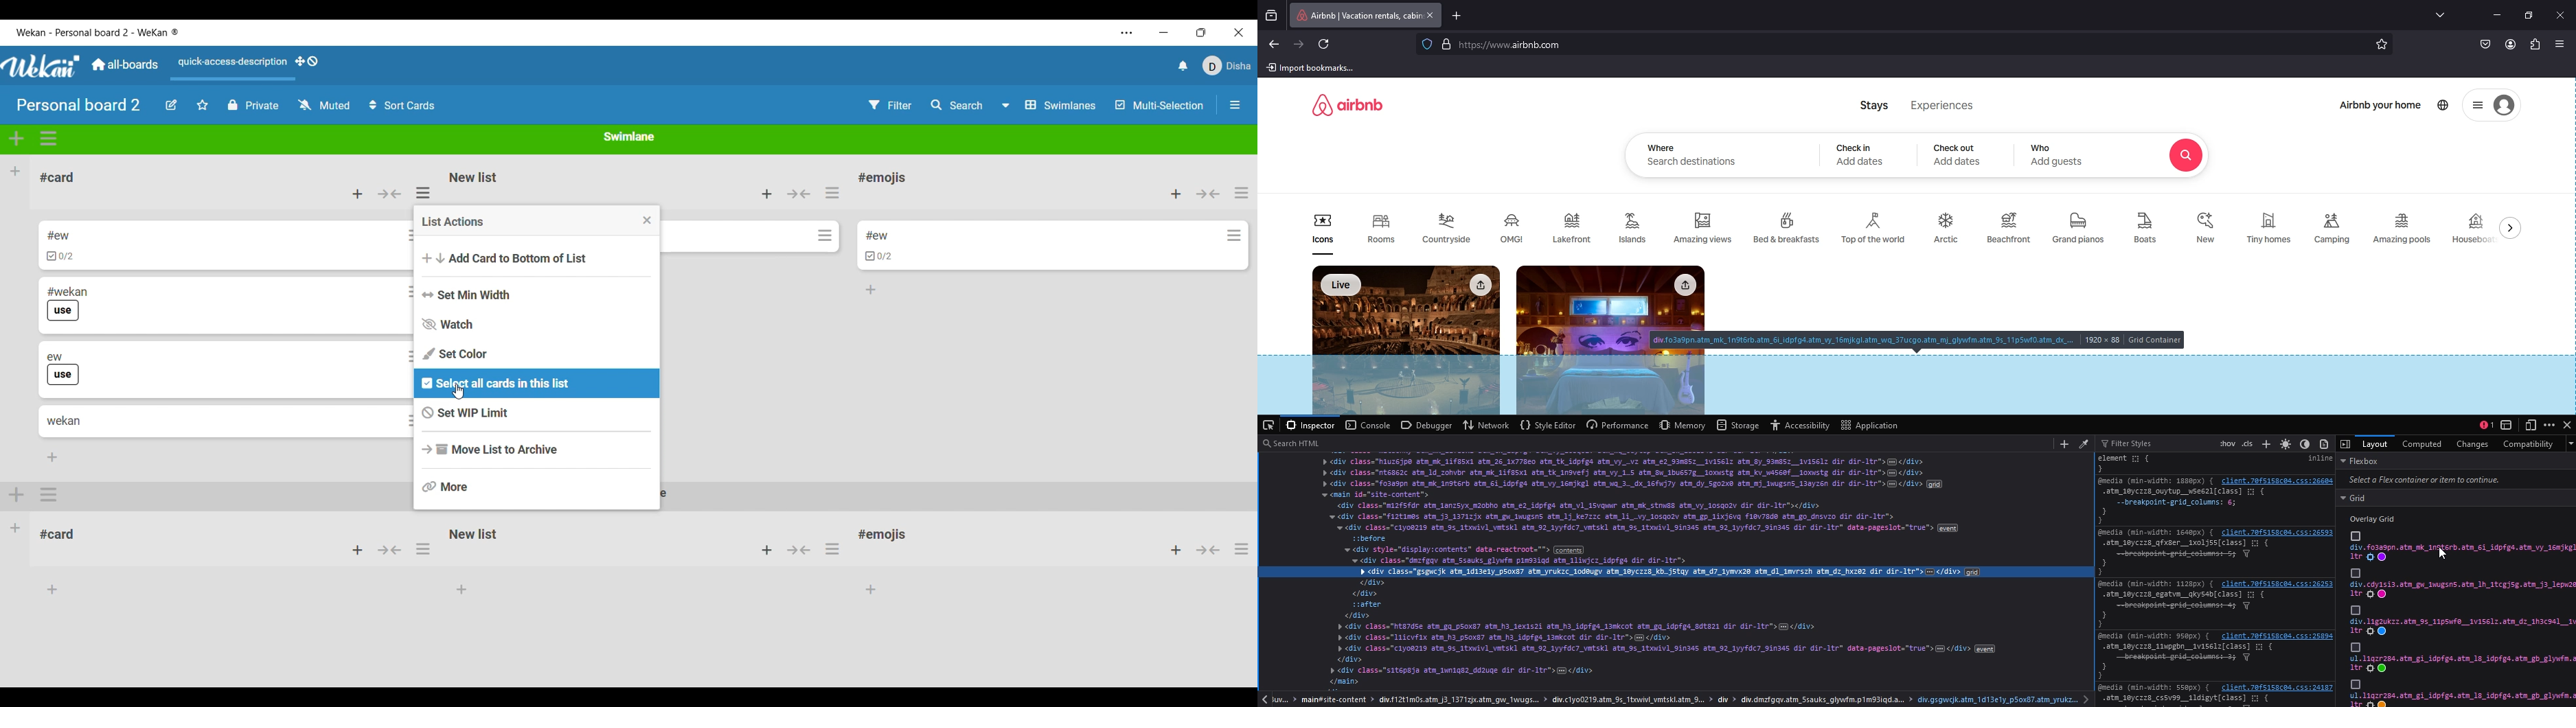 The image size is (2576, 728). I want to click on Add guests, so click(2058, 161).